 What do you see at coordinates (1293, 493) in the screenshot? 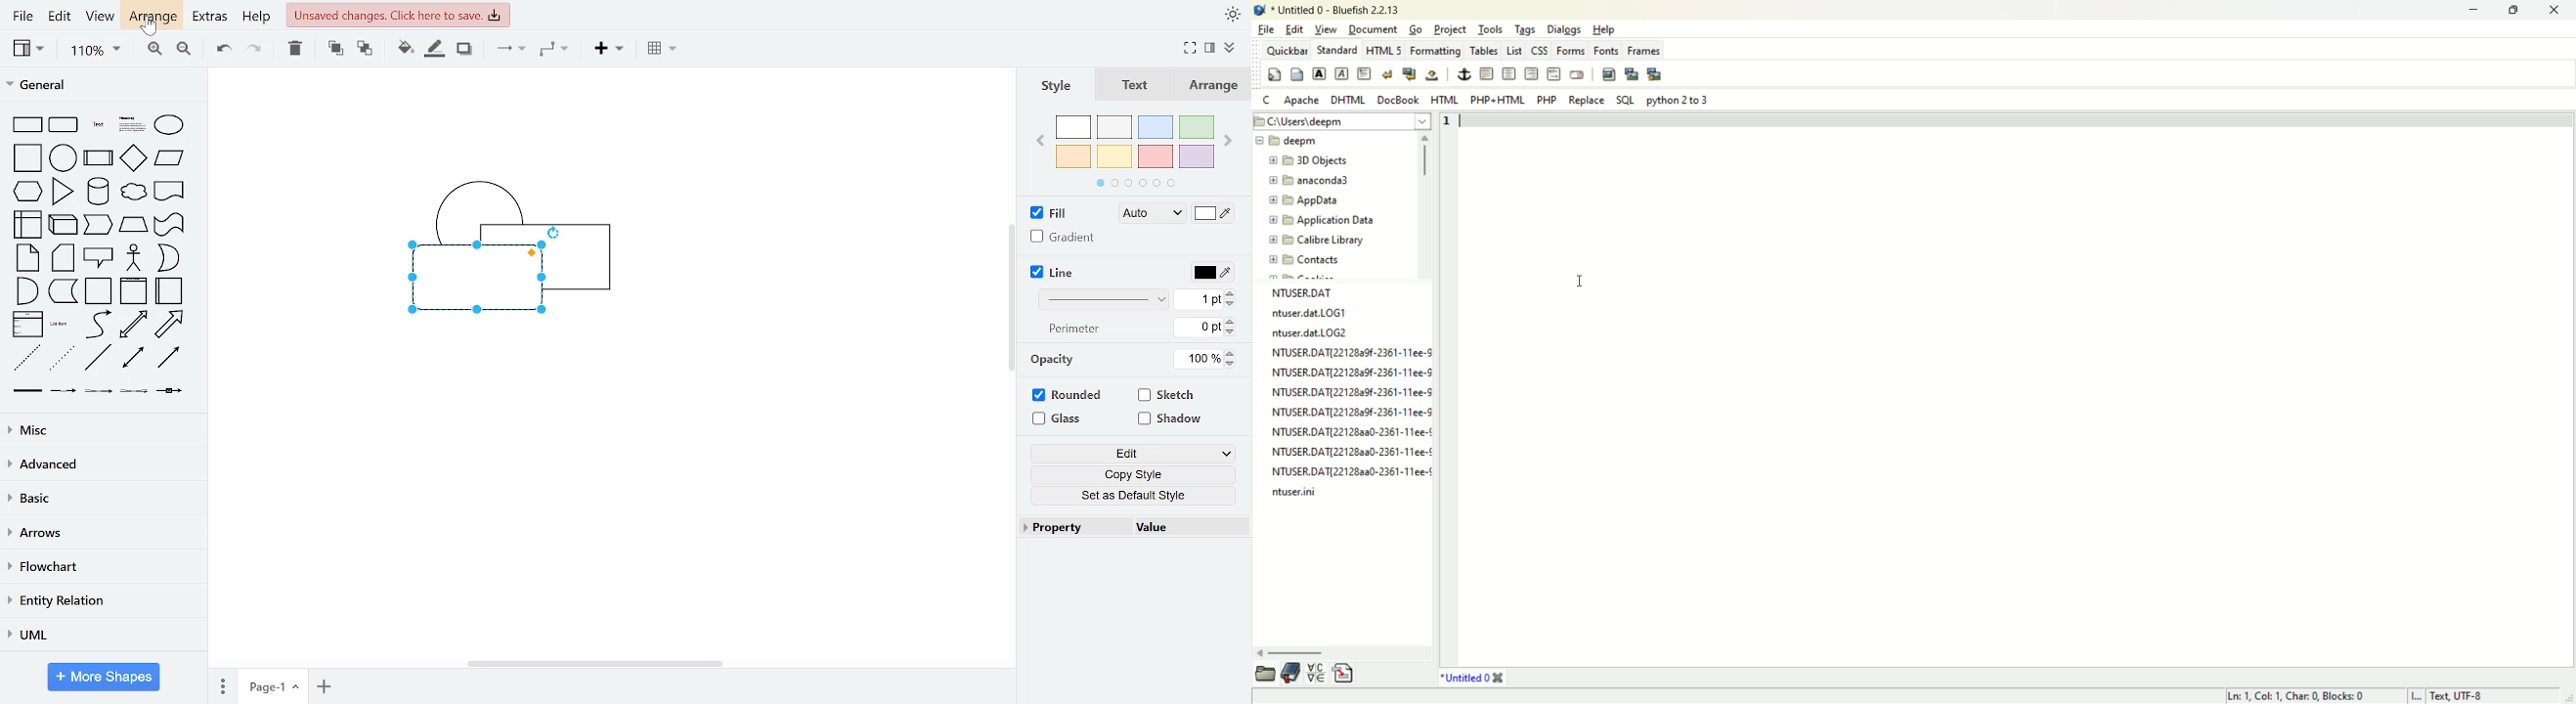
I see `ntuser.ini` at bounding box center [1293, 493].